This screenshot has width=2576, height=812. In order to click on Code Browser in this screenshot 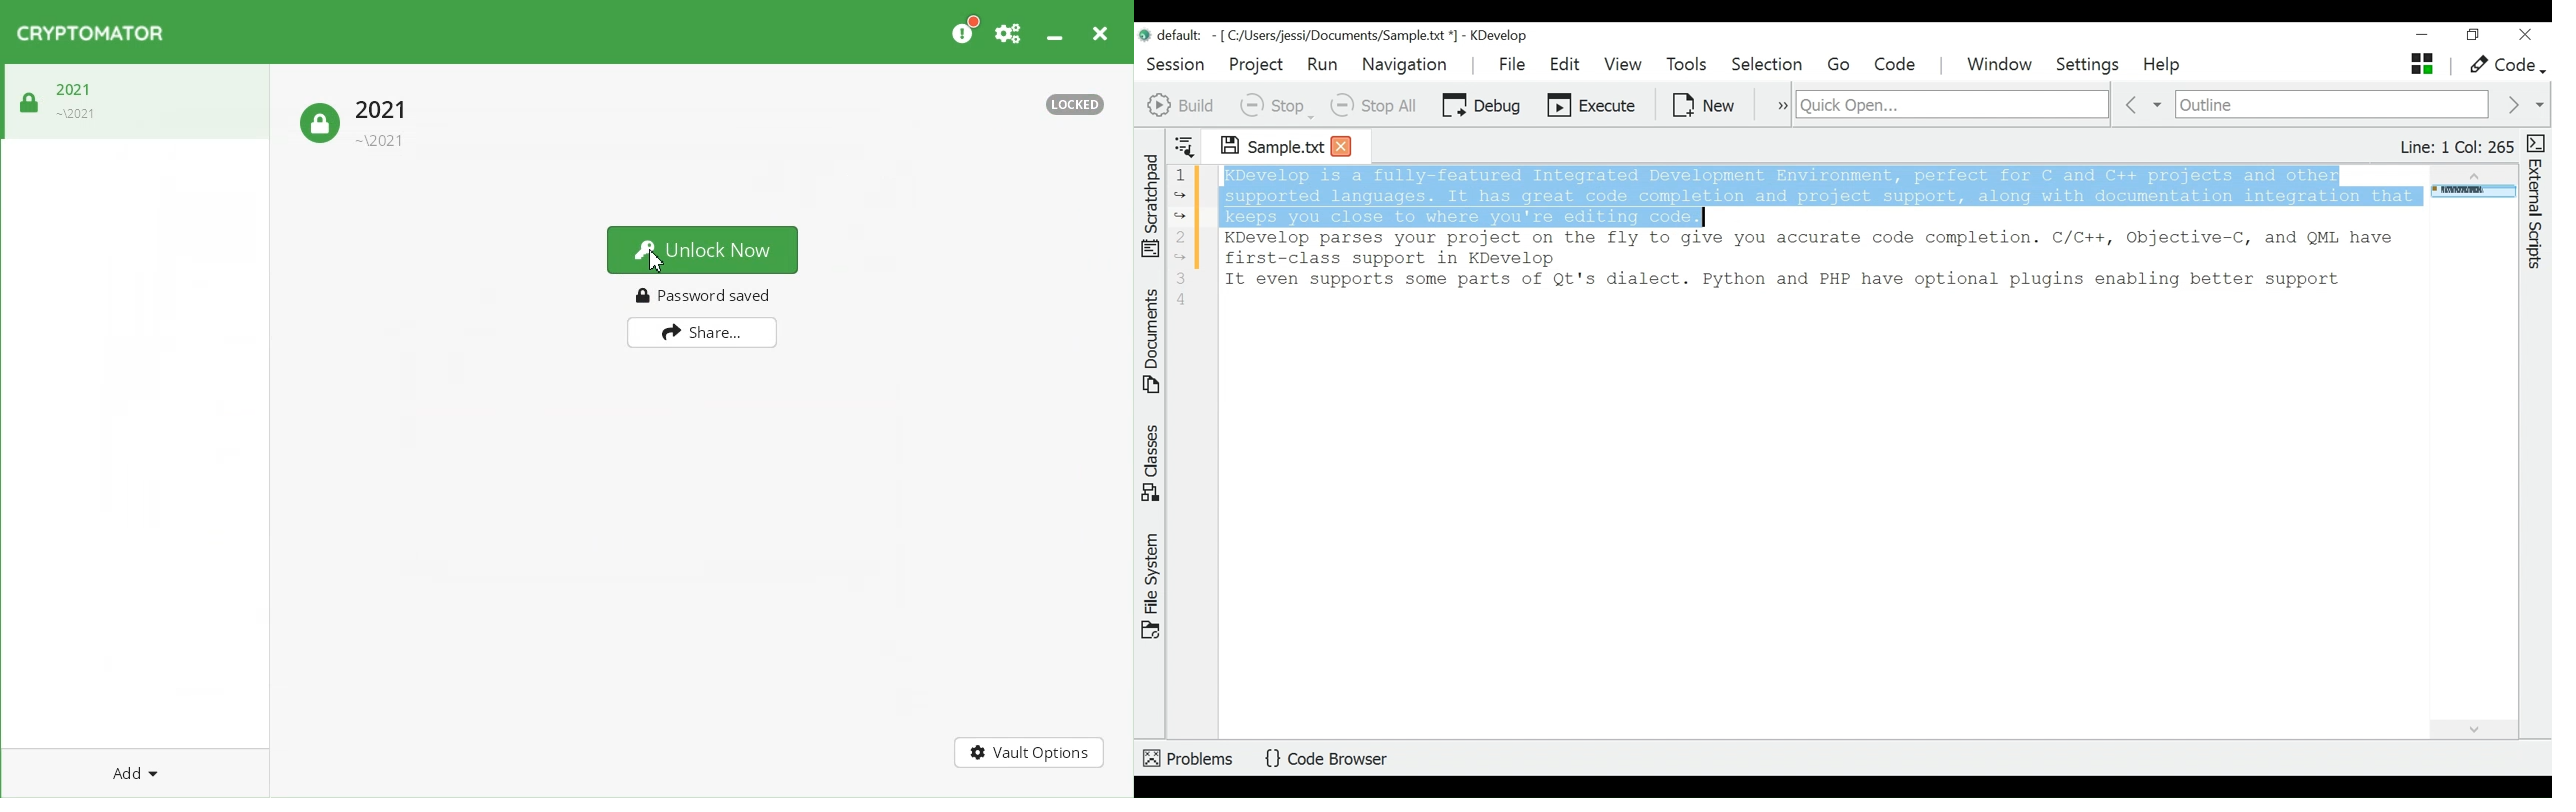, I will do `click(1331, 760)`.